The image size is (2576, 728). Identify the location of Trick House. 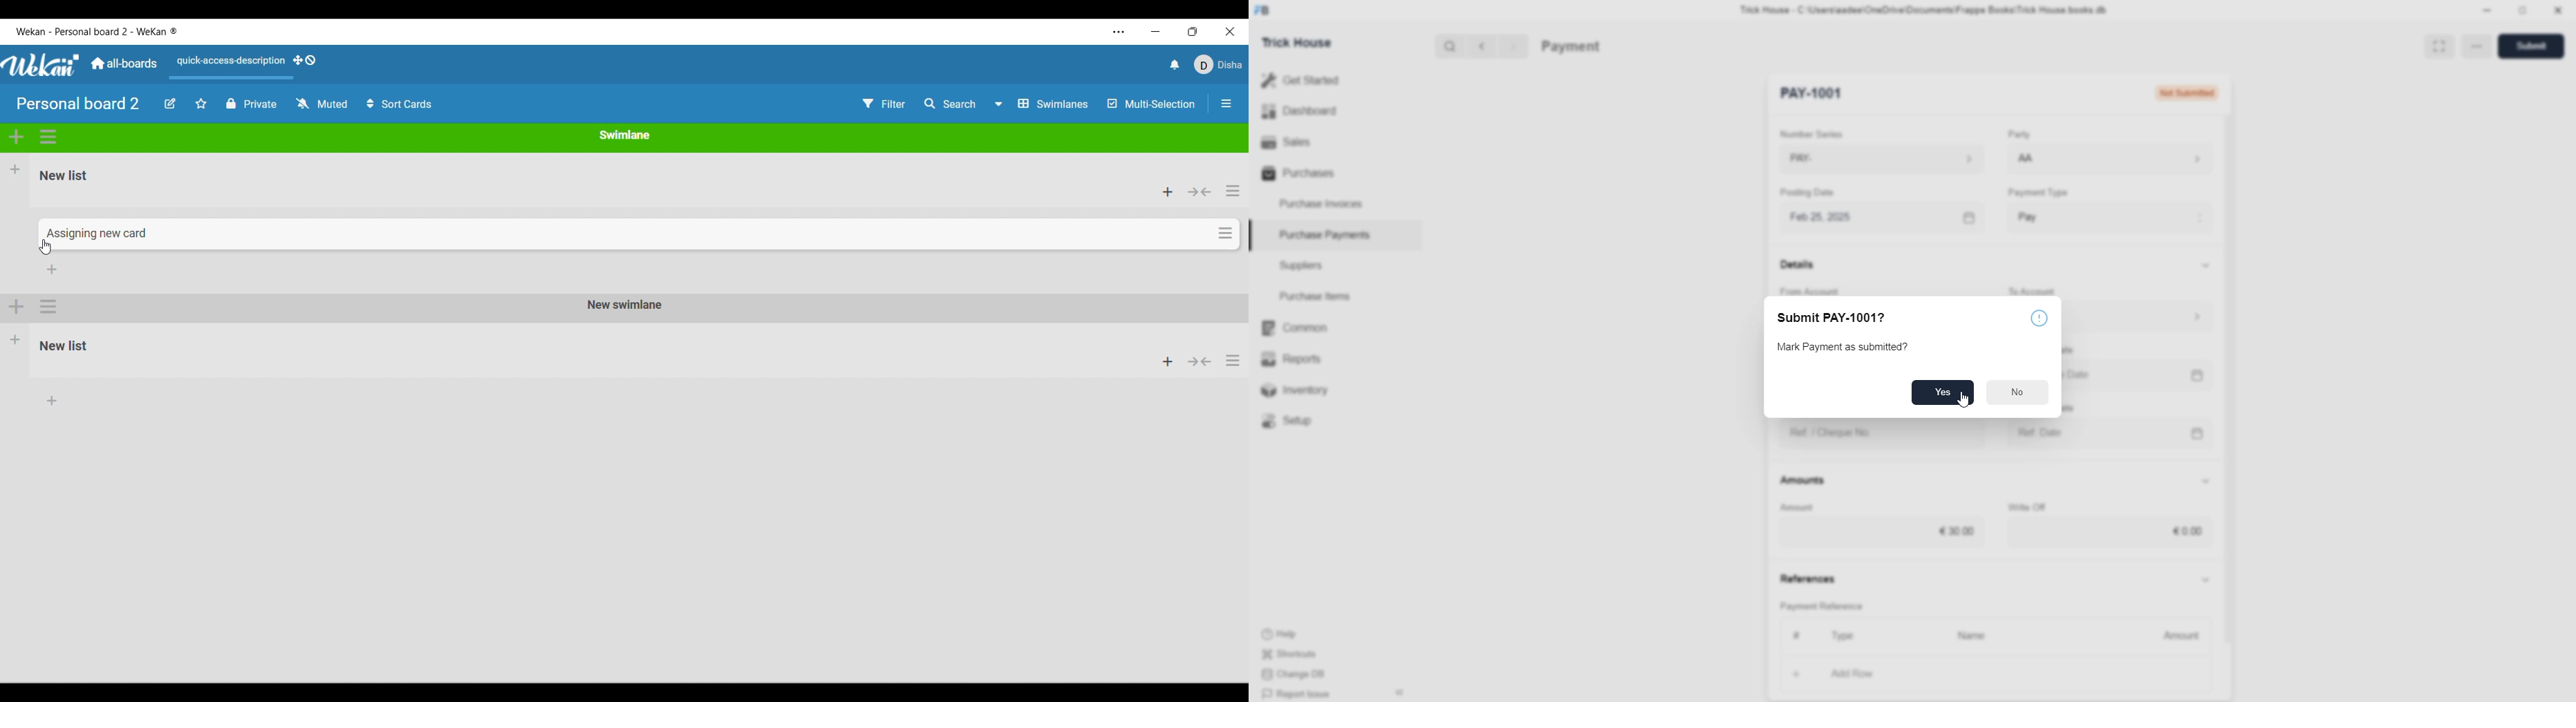
(1292, 41).